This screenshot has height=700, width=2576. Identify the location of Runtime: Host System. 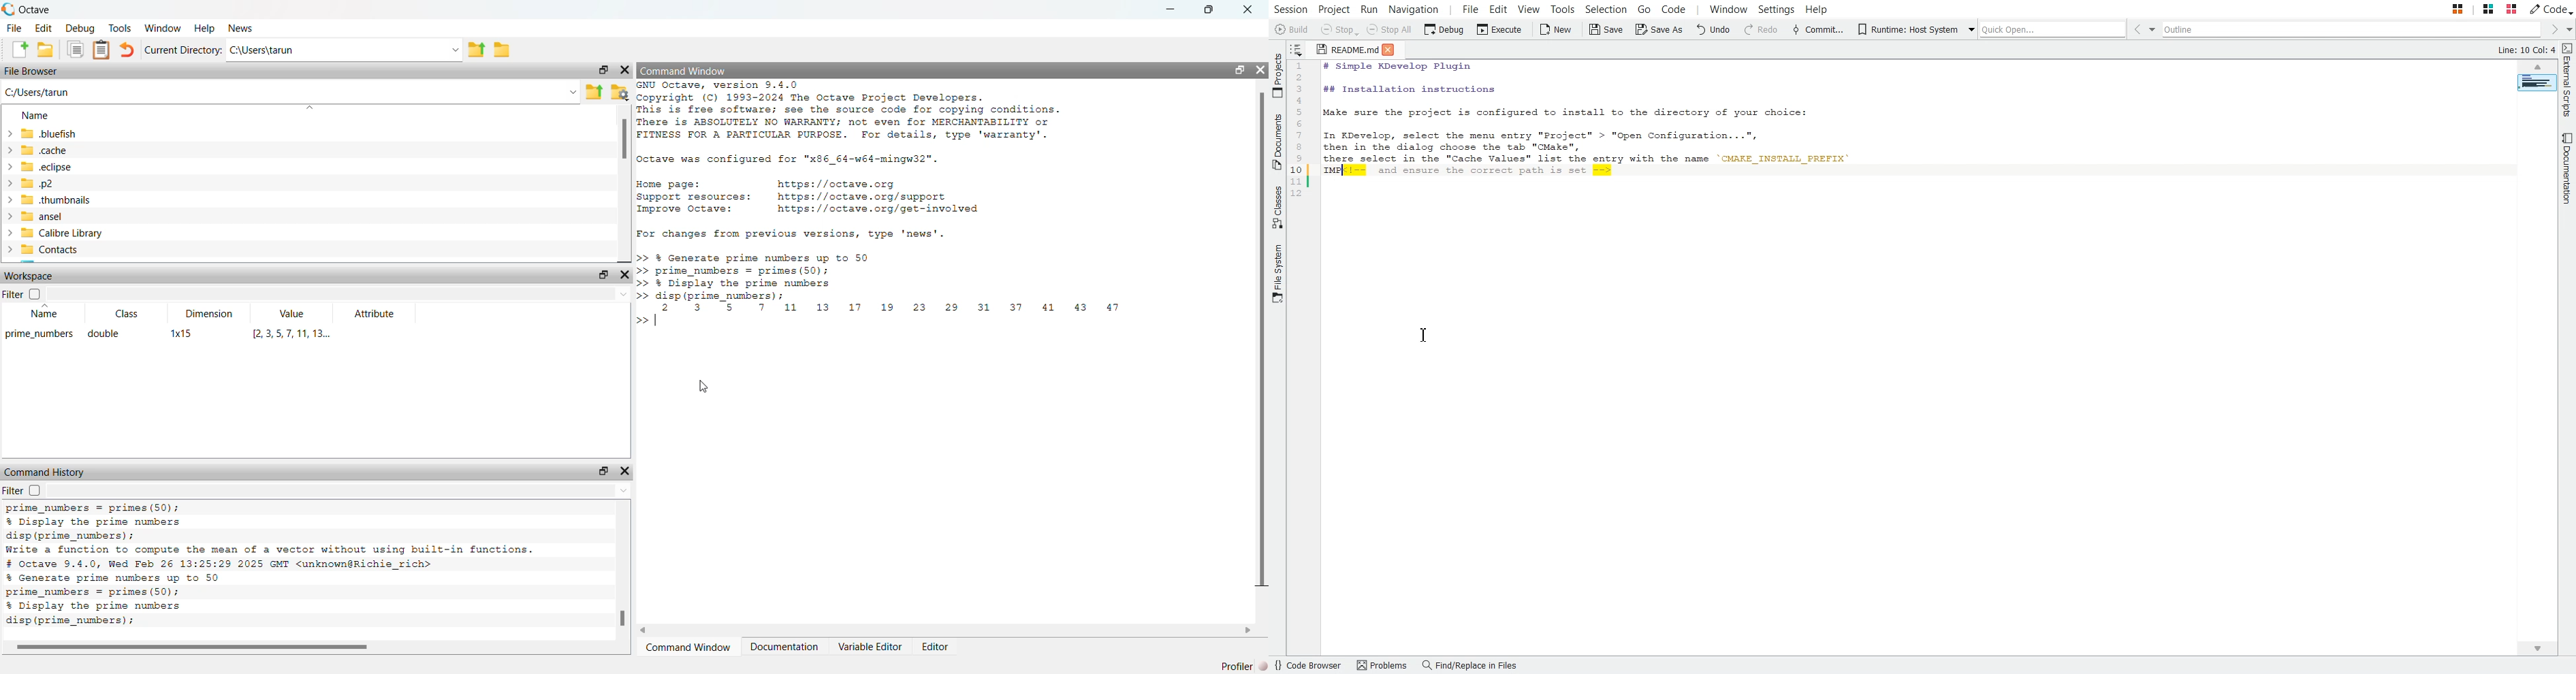
(1906, 30).